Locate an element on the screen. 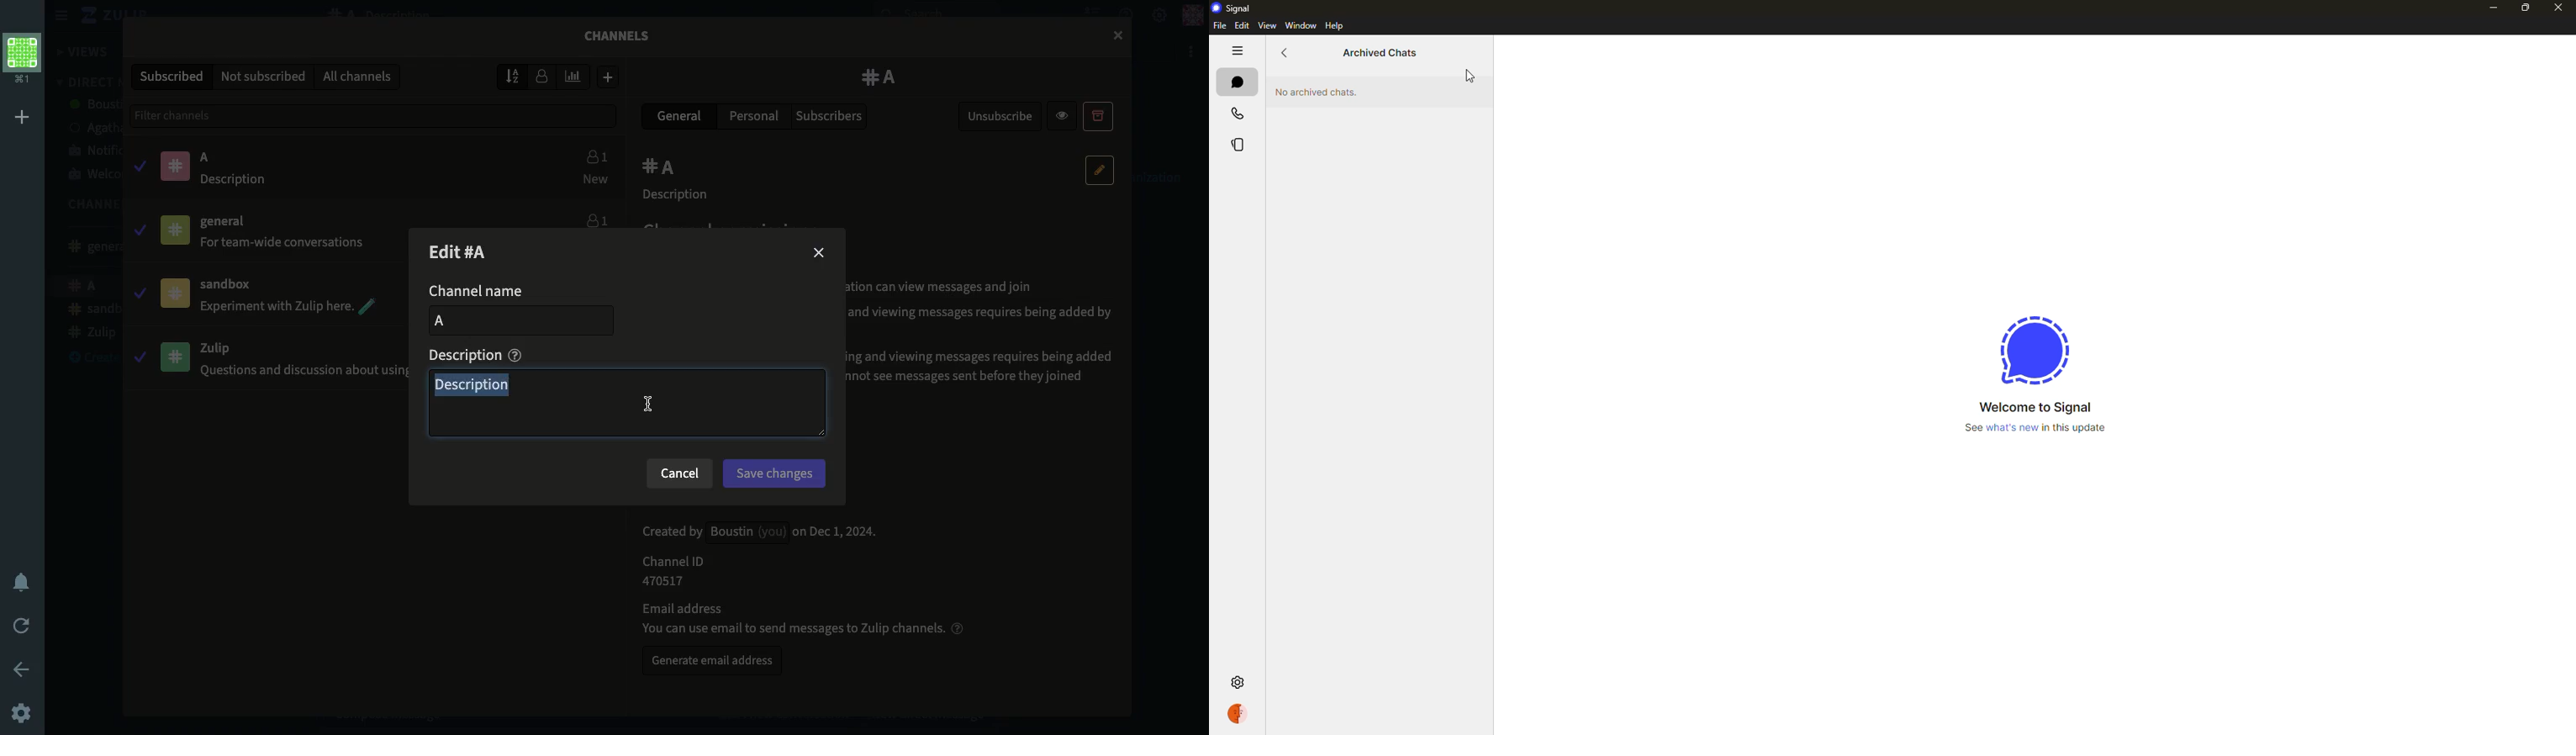  DM is located at coordinates (86, 82).